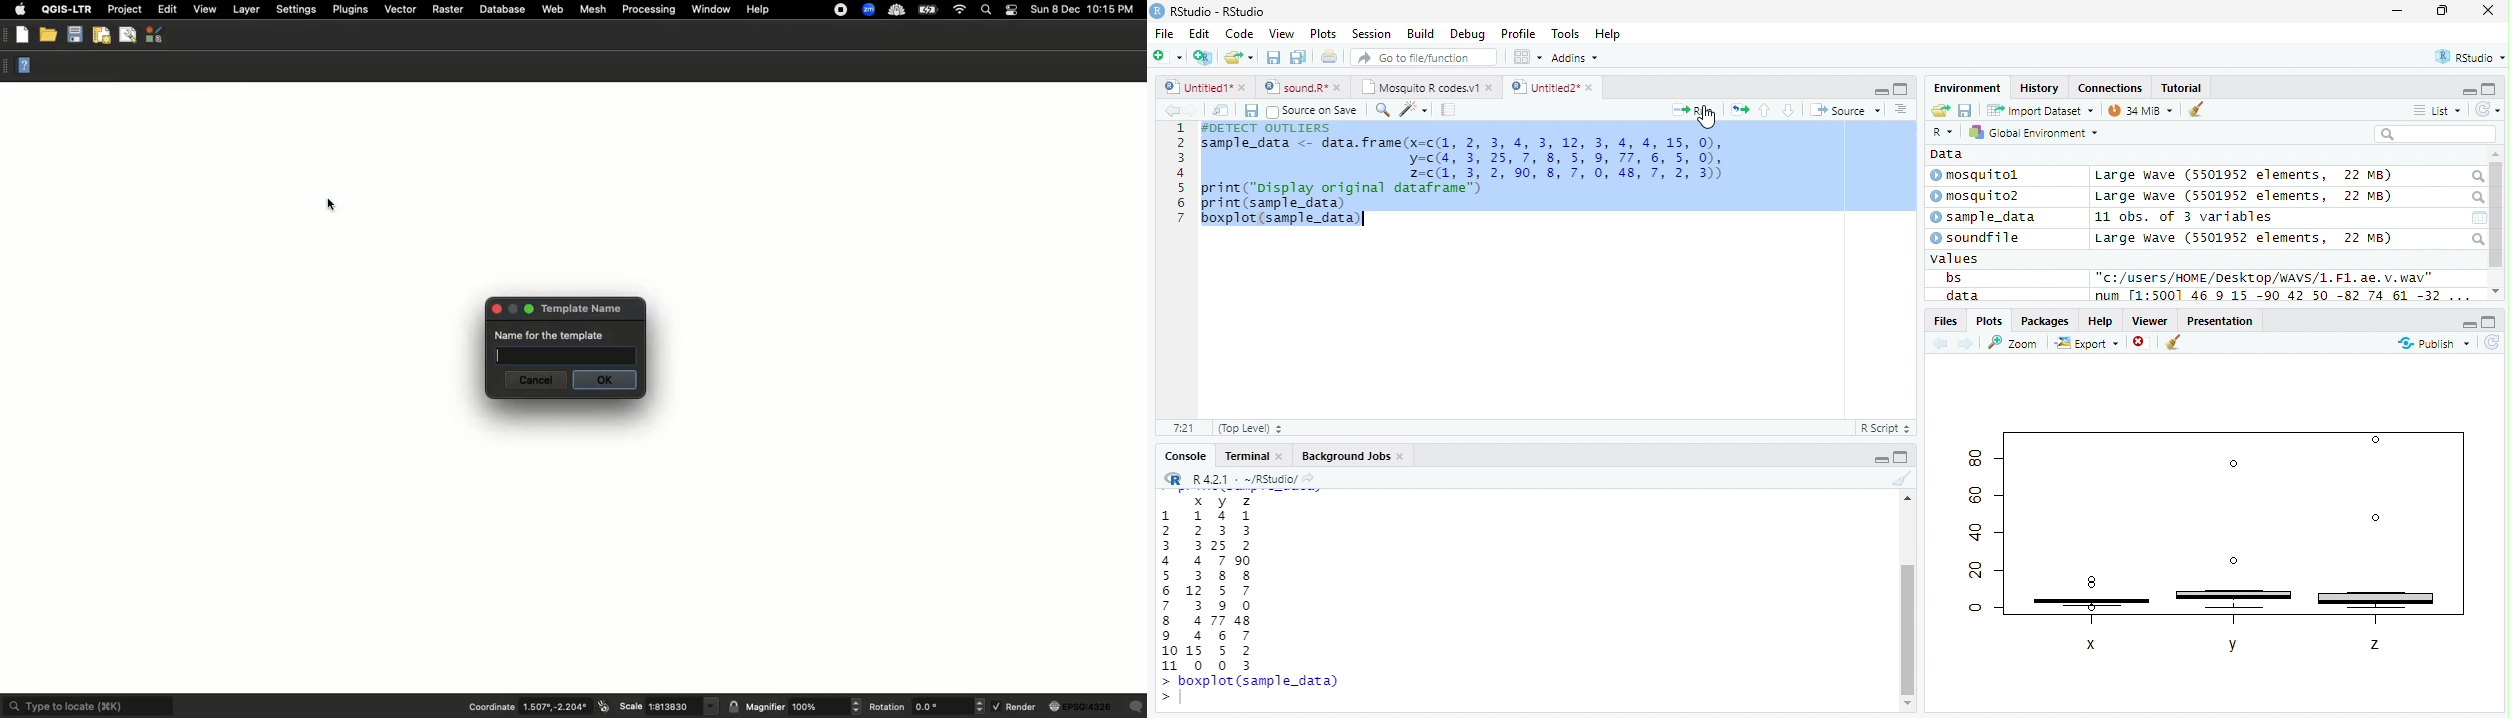 The height and width of the screenshot is (728, 2520). I want to click on Show in new window, so click(1221, 111).